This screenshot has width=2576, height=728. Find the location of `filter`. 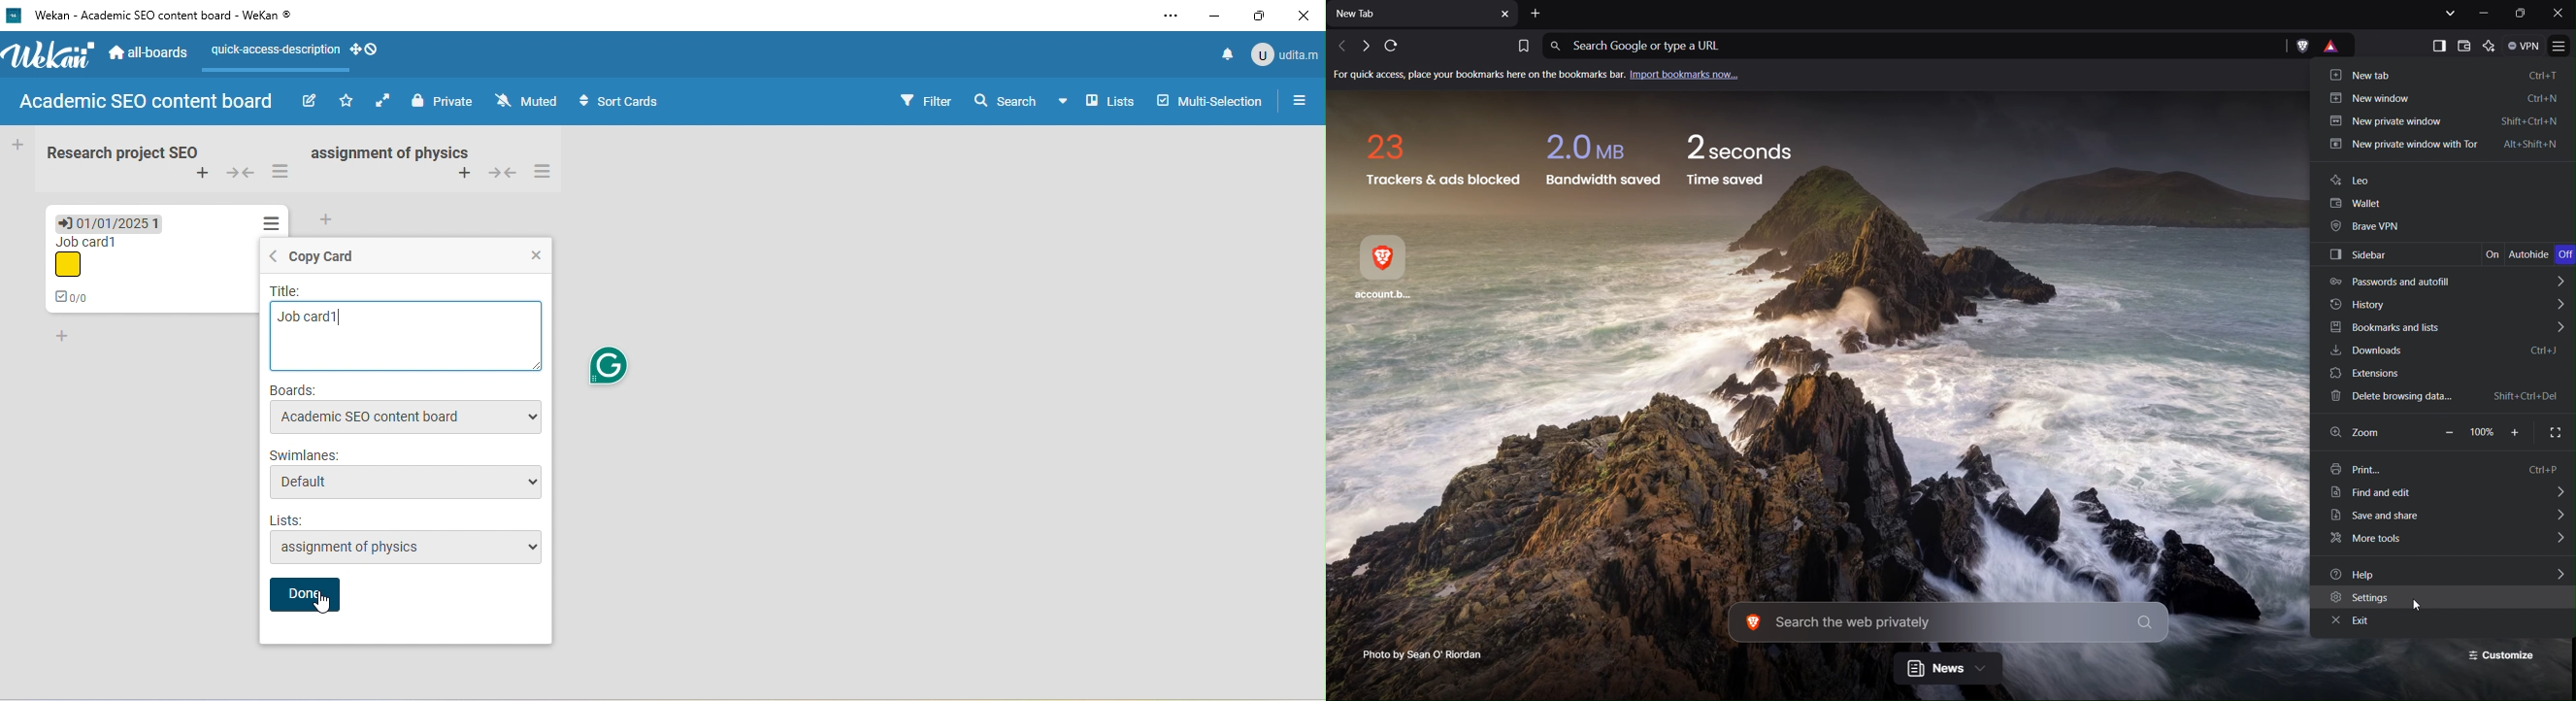

filter is located at coordinates (925, 100).